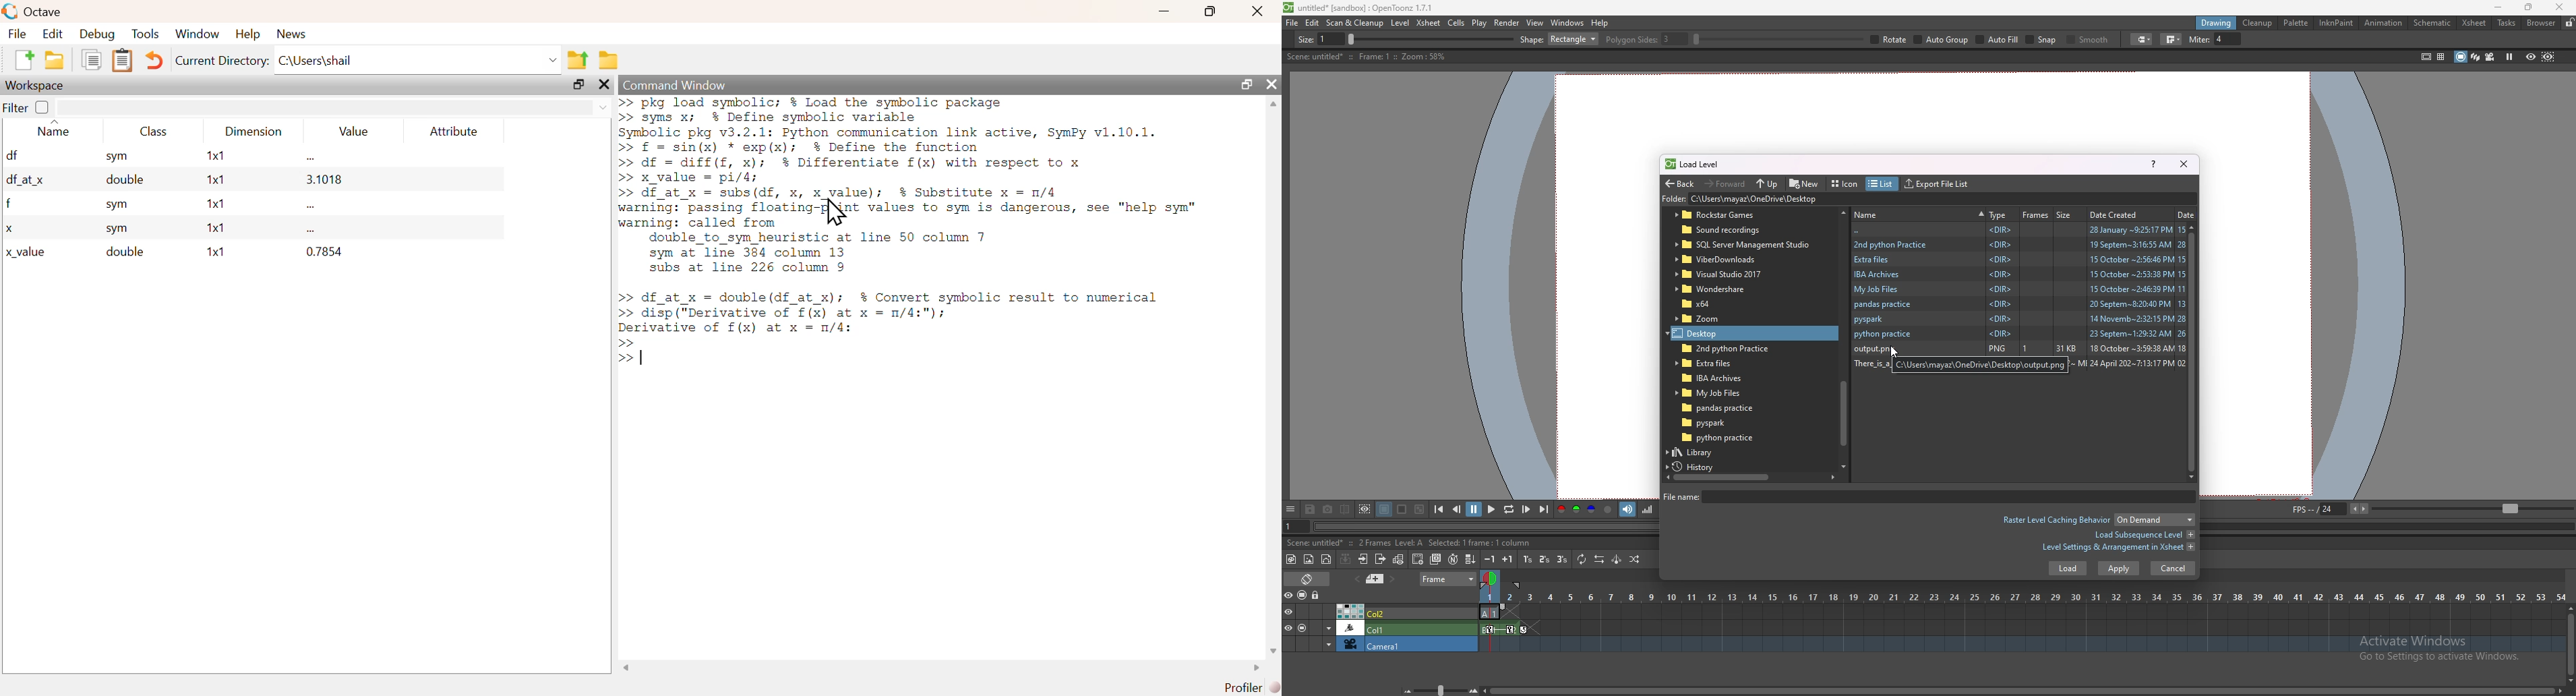 Image resolution: width=2576 pixels, height=700 pixels. What do you see at coordinates (1304, 595) in the screenshot?
I see `visibility camera stand lock` at bounding box center [1304, 595].